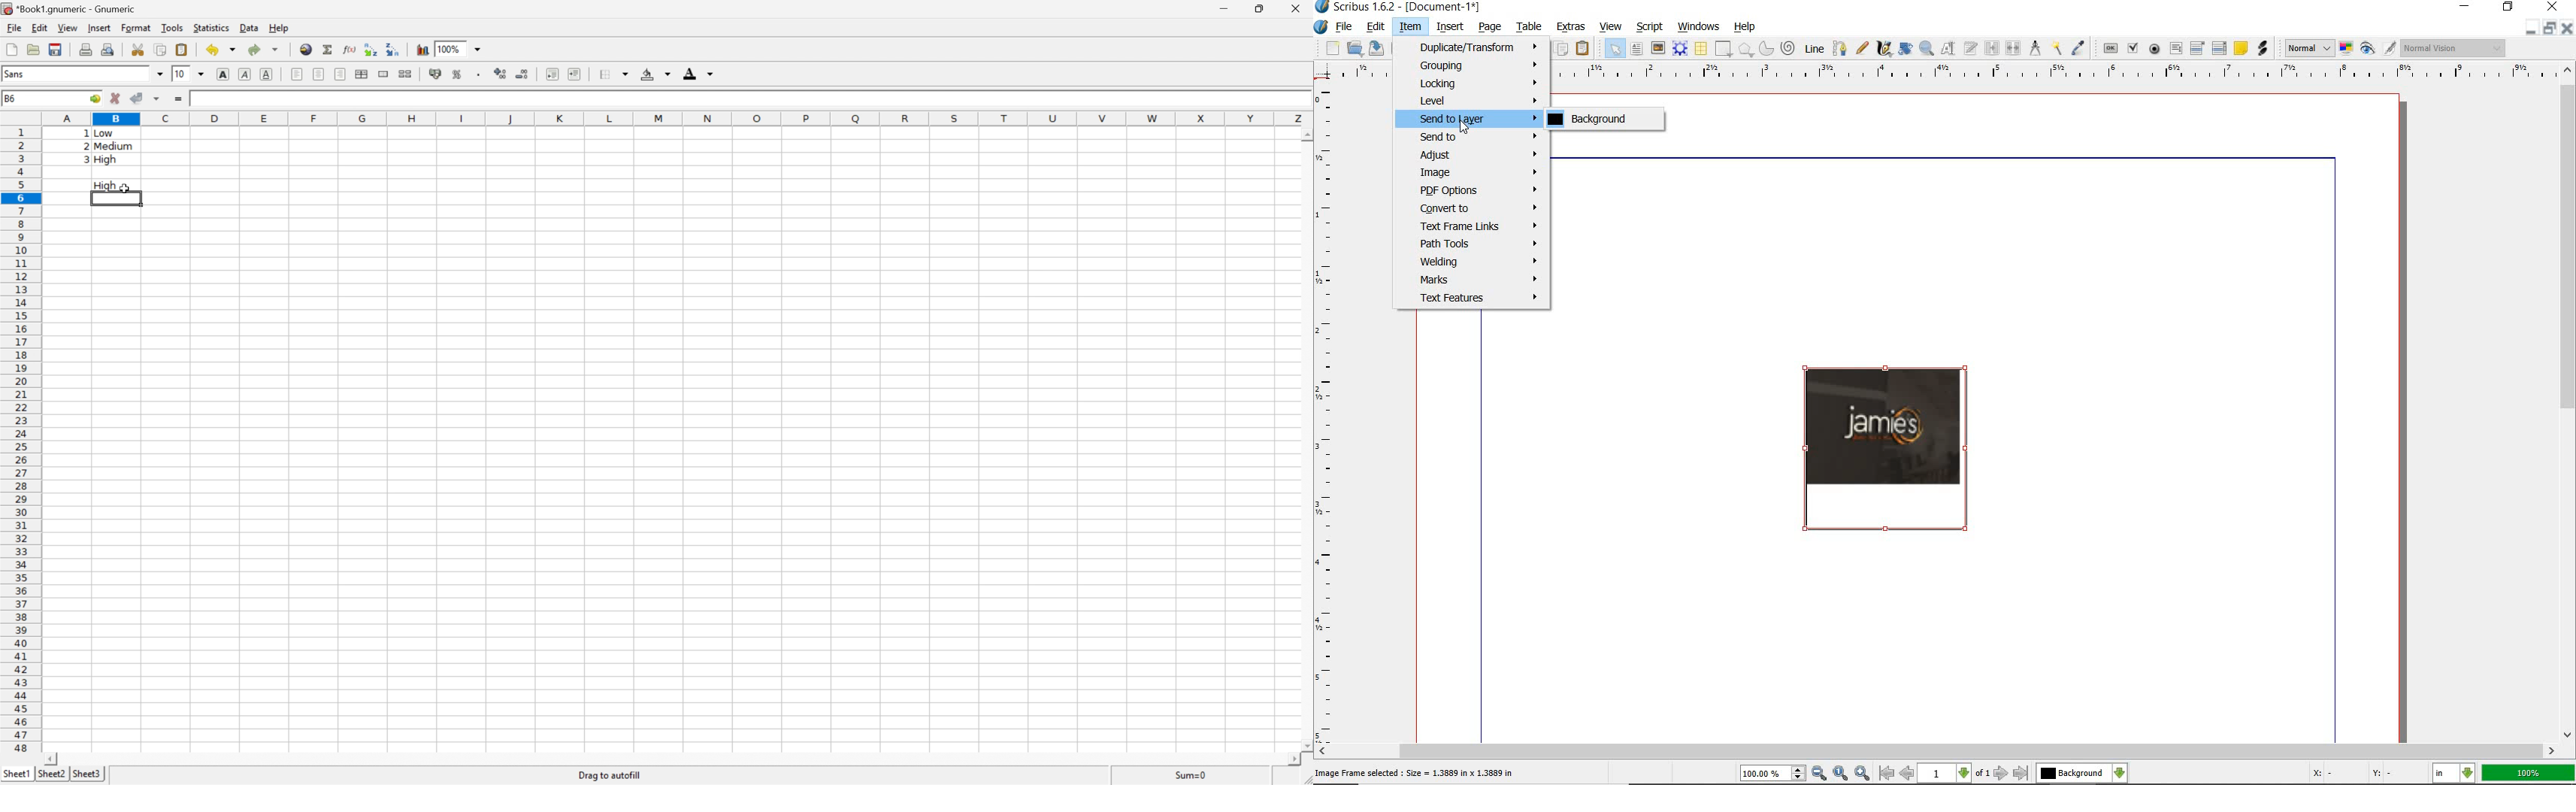 The width and height of the screenshot is (2576, 812). I want to click on Scroll Left, so click(53, 758).